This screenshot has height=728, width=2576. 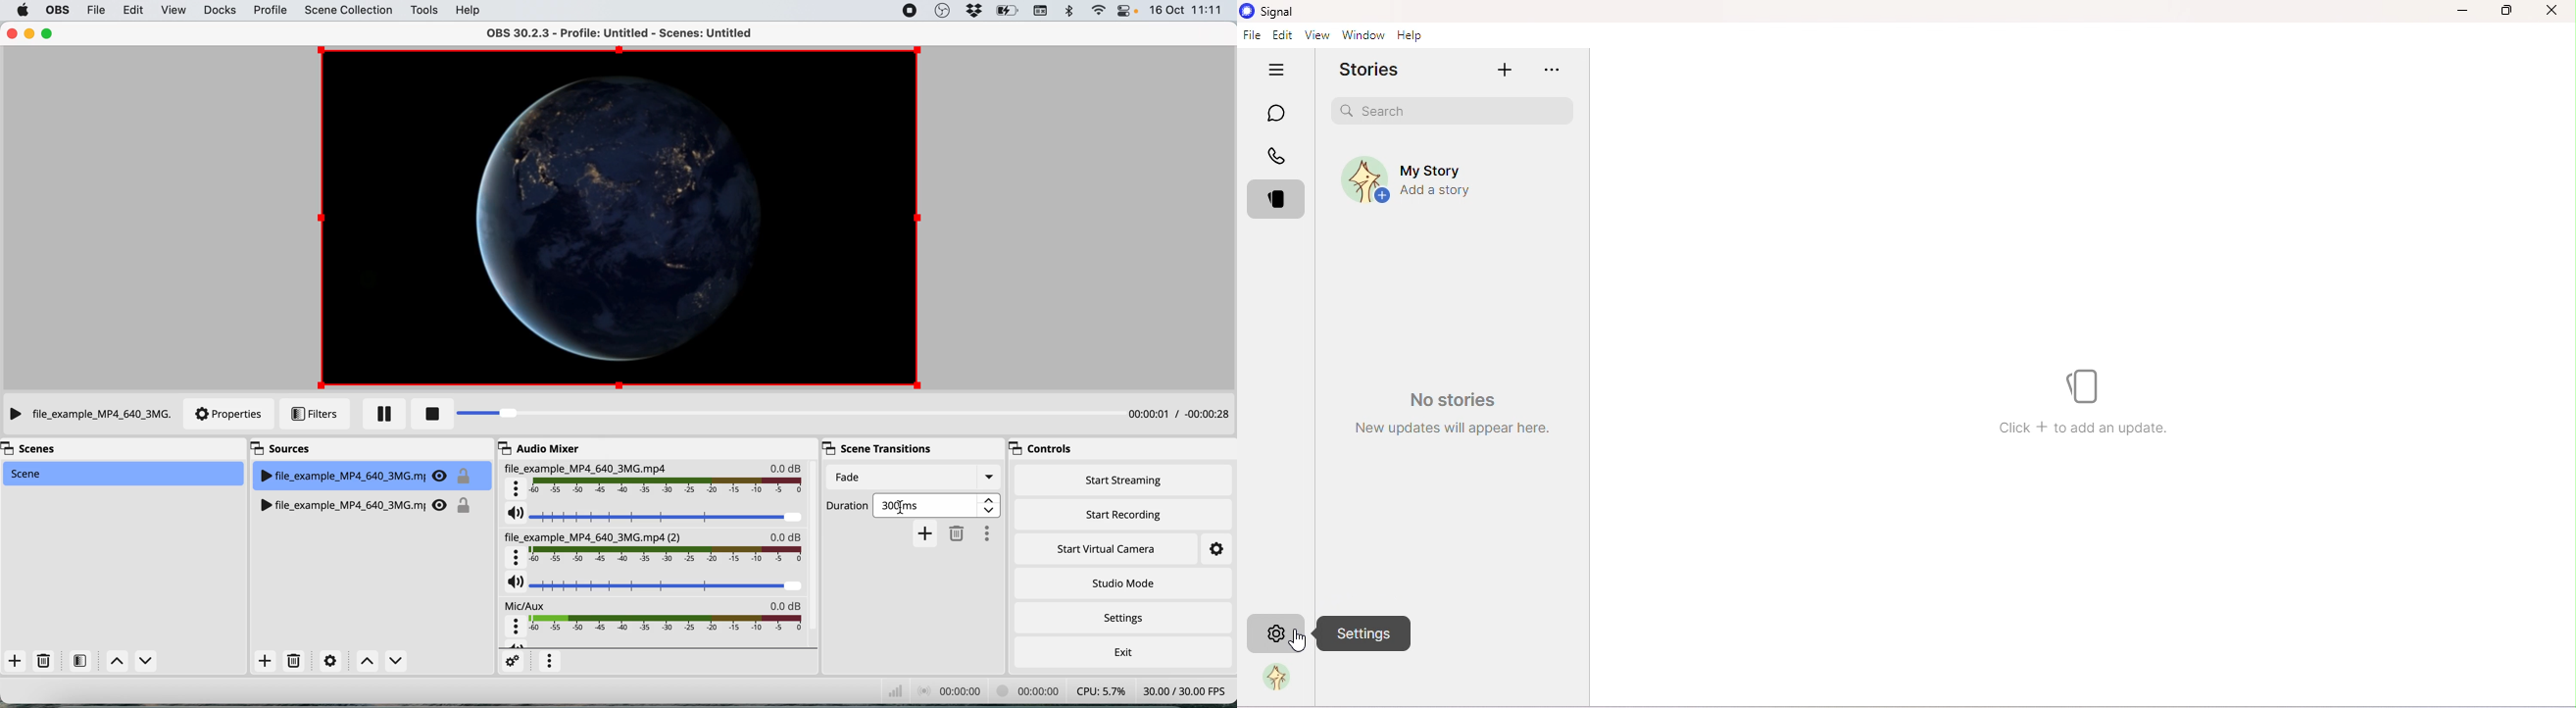 I want to click on source, so click(x=370, y=502).